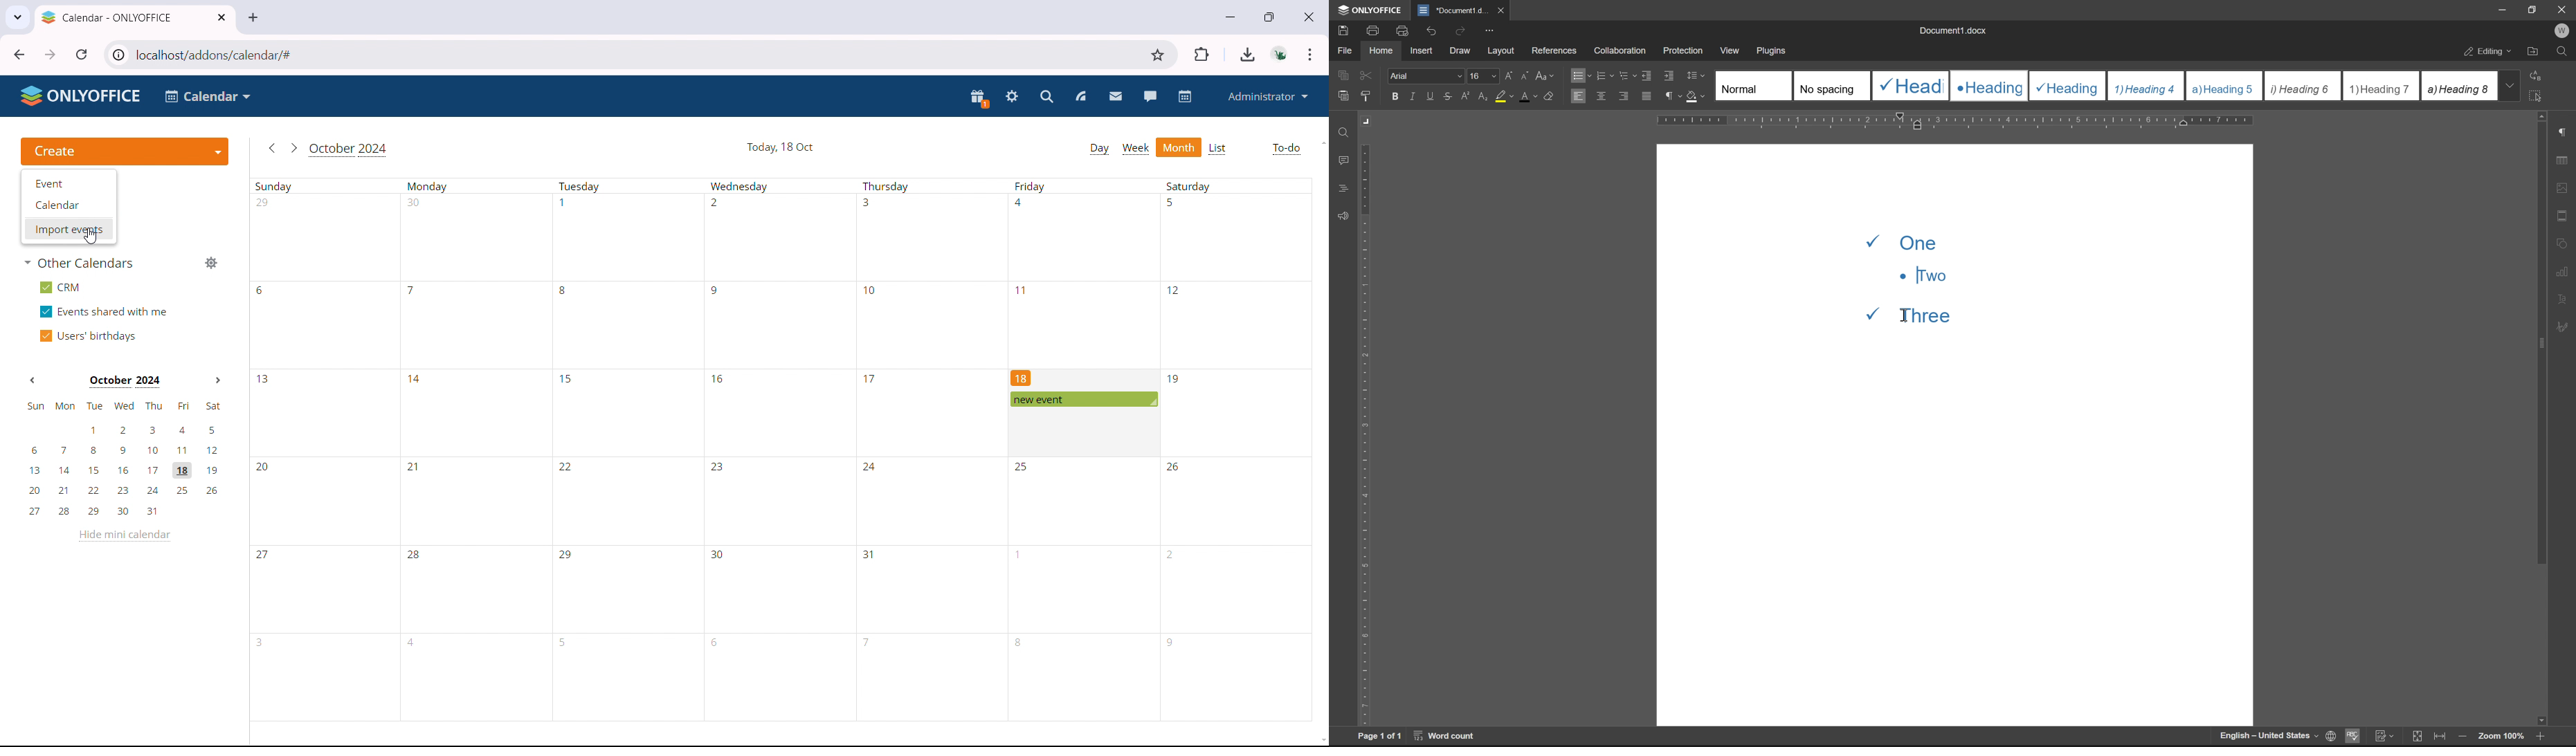 This screenshot has width=2576, height=756. What do you see at coordinates (1449, 95) in the screenshot?
I see `strikethrough` at bounding box center [1449, 95].